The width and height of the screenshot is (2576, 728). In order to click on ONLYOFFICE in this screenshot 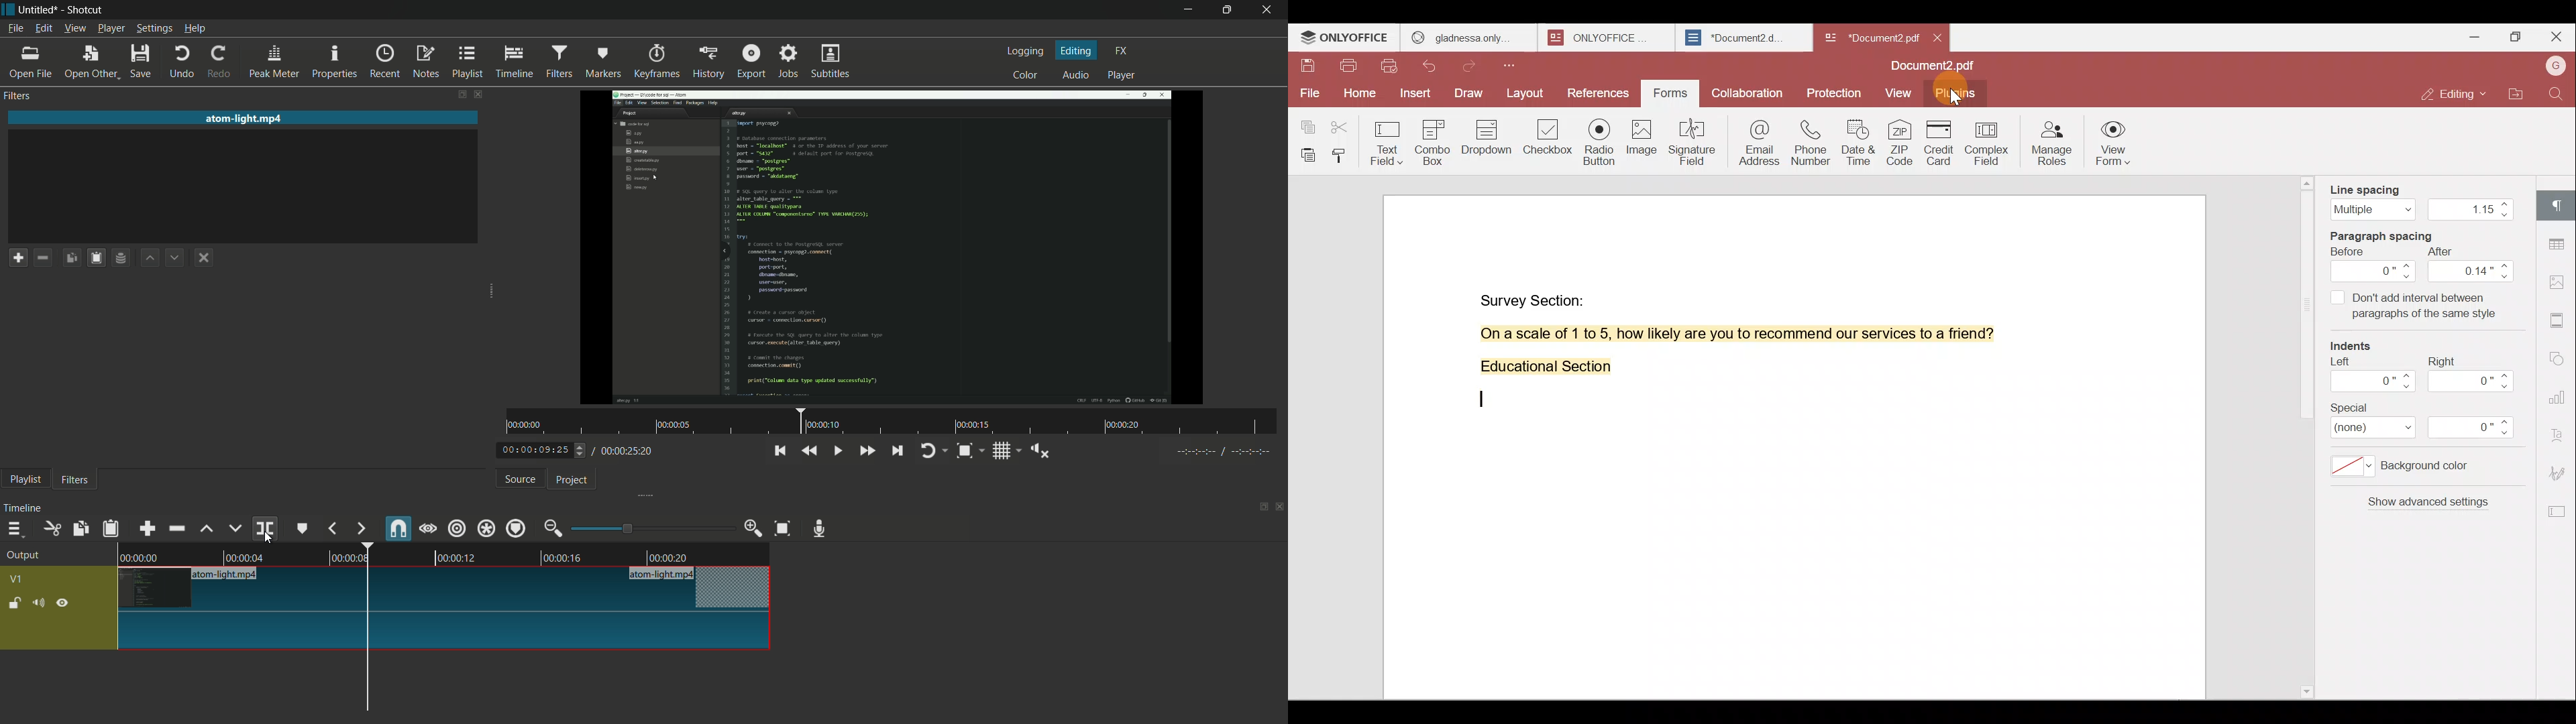, I will do `click(1609, 38)`.